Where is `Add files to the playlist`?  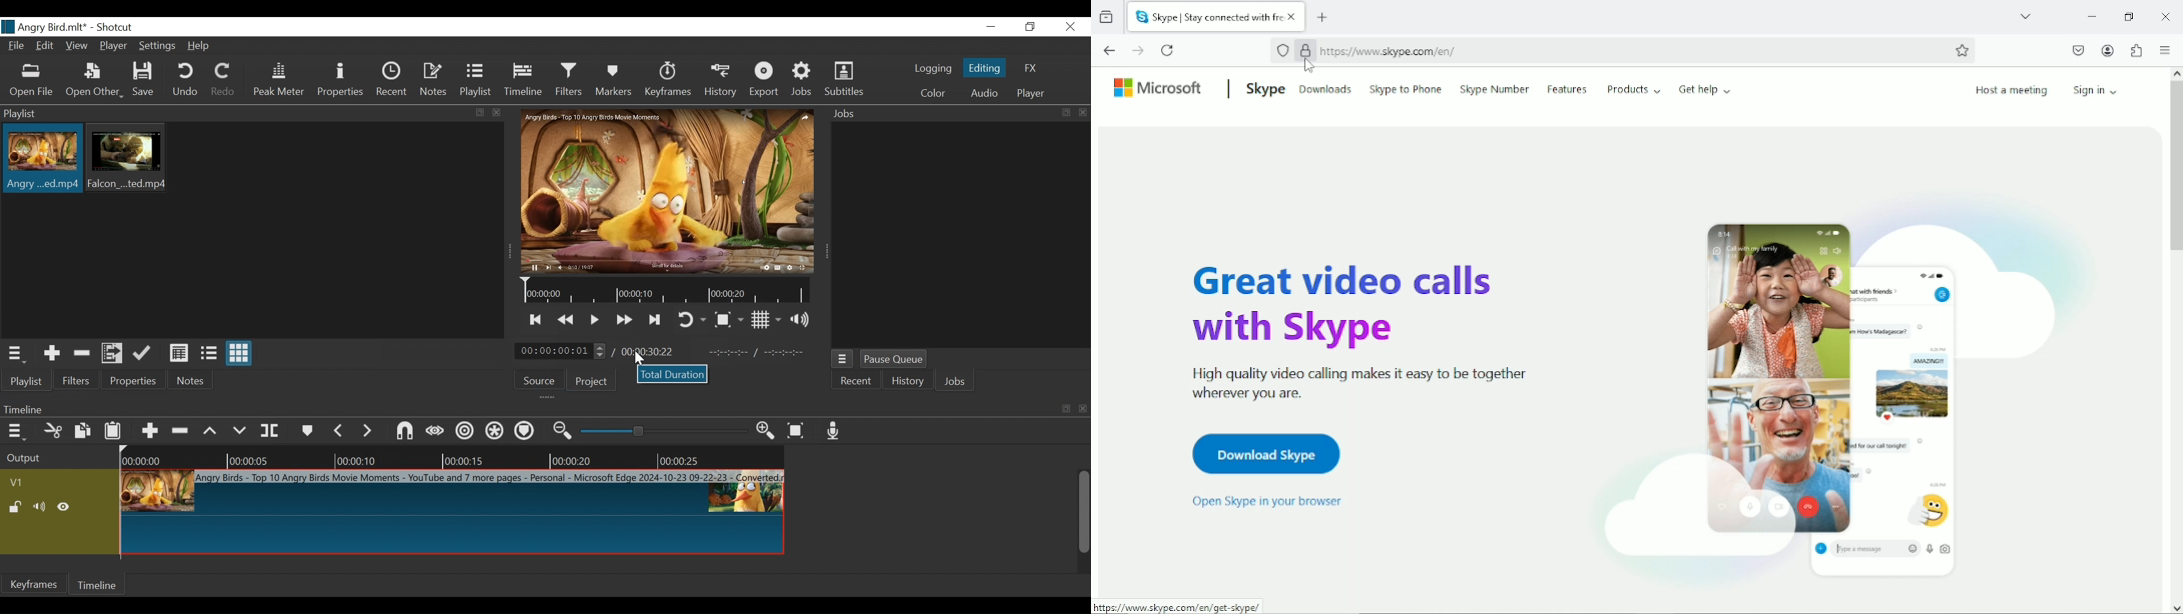
Add files to the playlist is located at coordinates (113, 353).